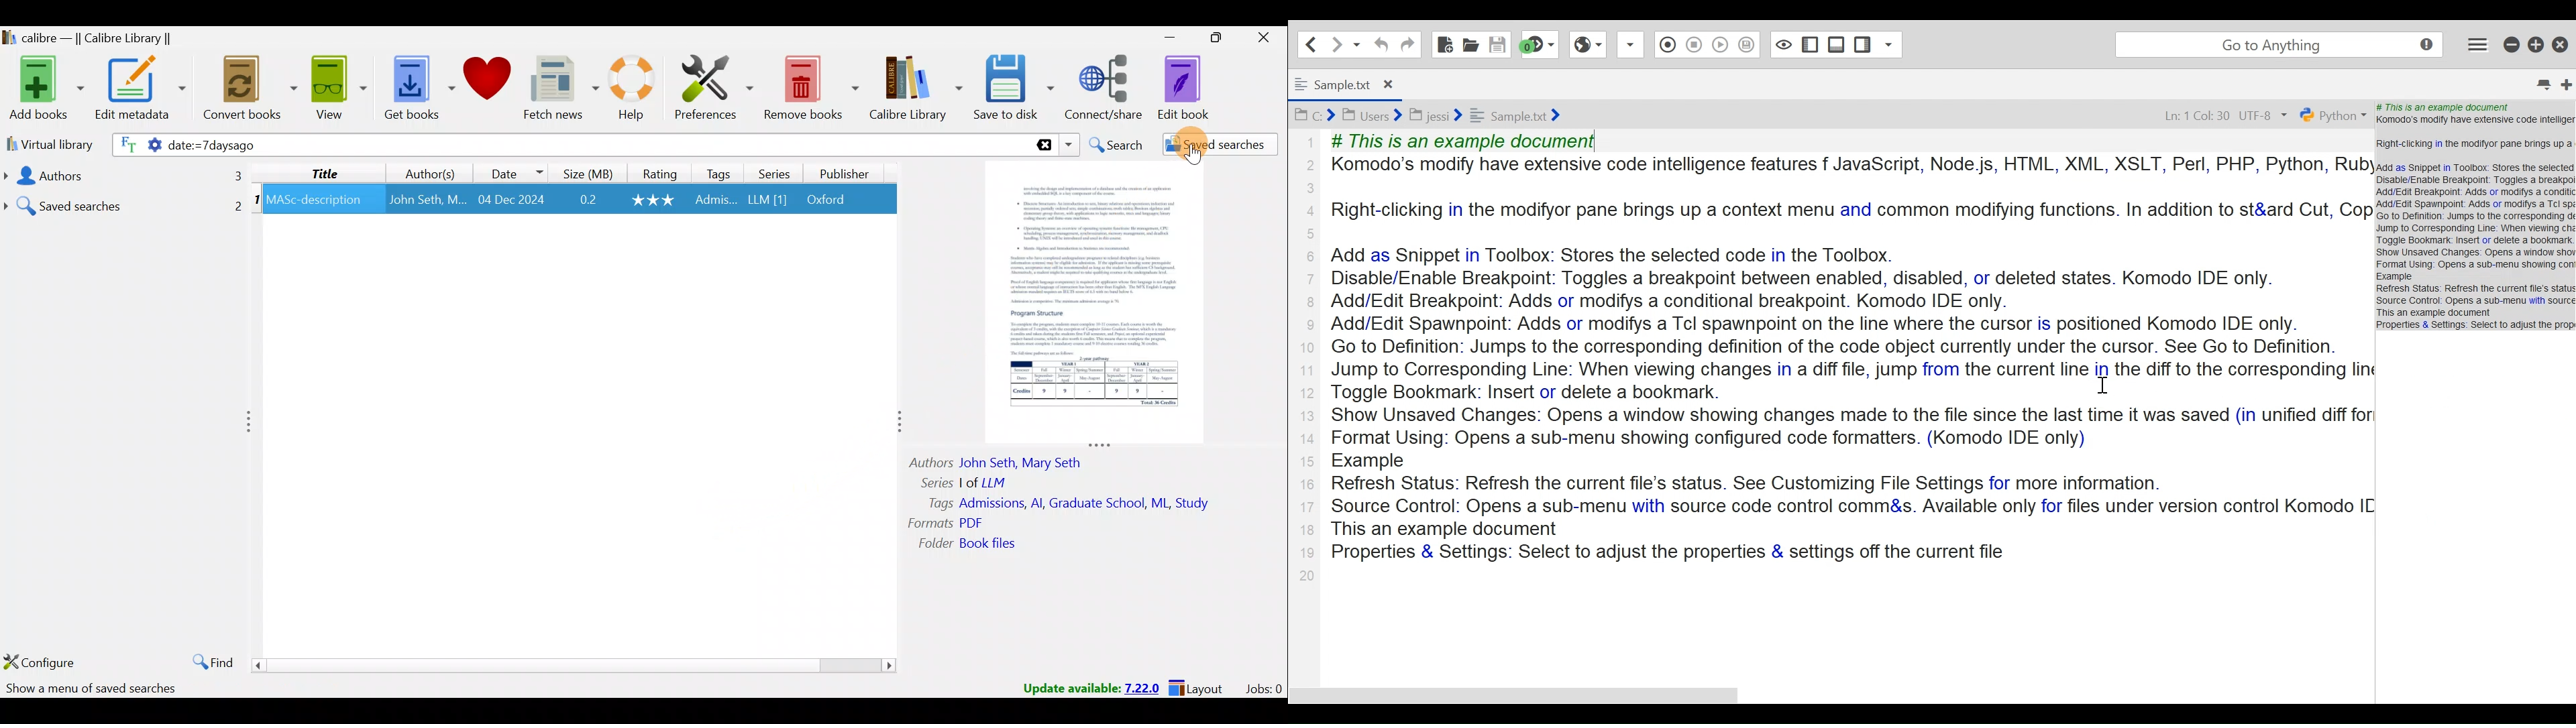  Describe the element at coordinates (2265, 115) in the screenshot. I see `UTF-8` at that location.